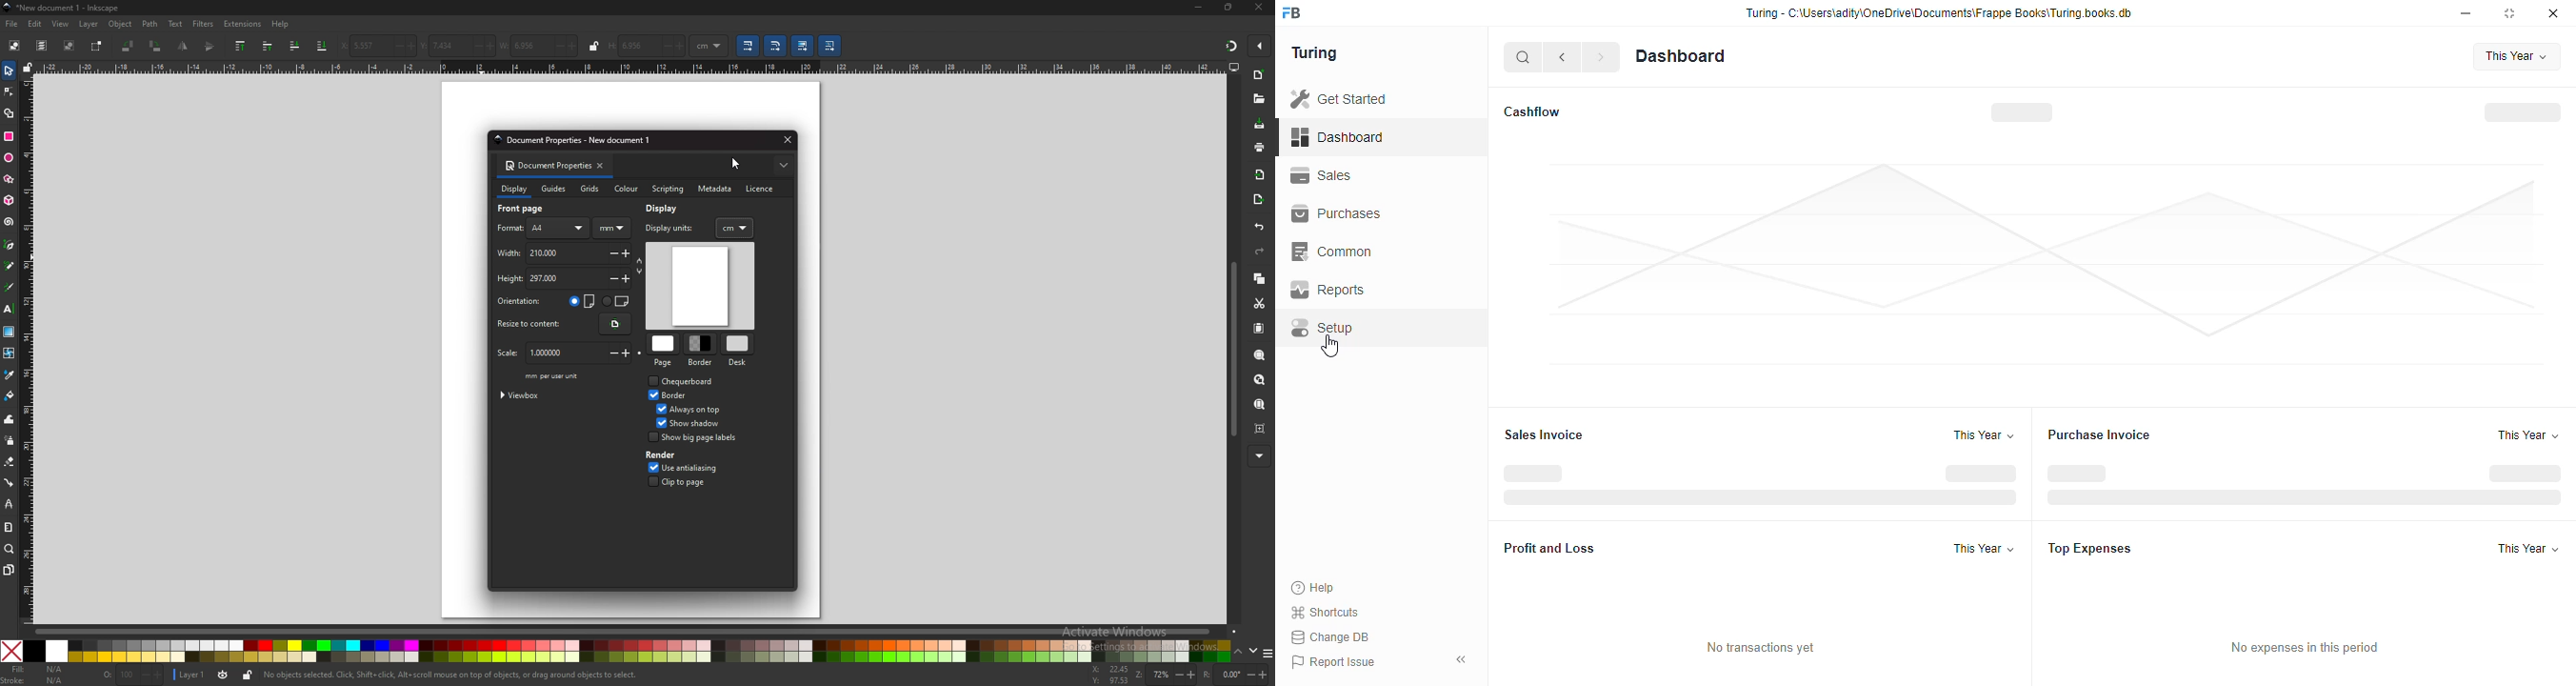  I want to click on Cursor, so click(735, 164).